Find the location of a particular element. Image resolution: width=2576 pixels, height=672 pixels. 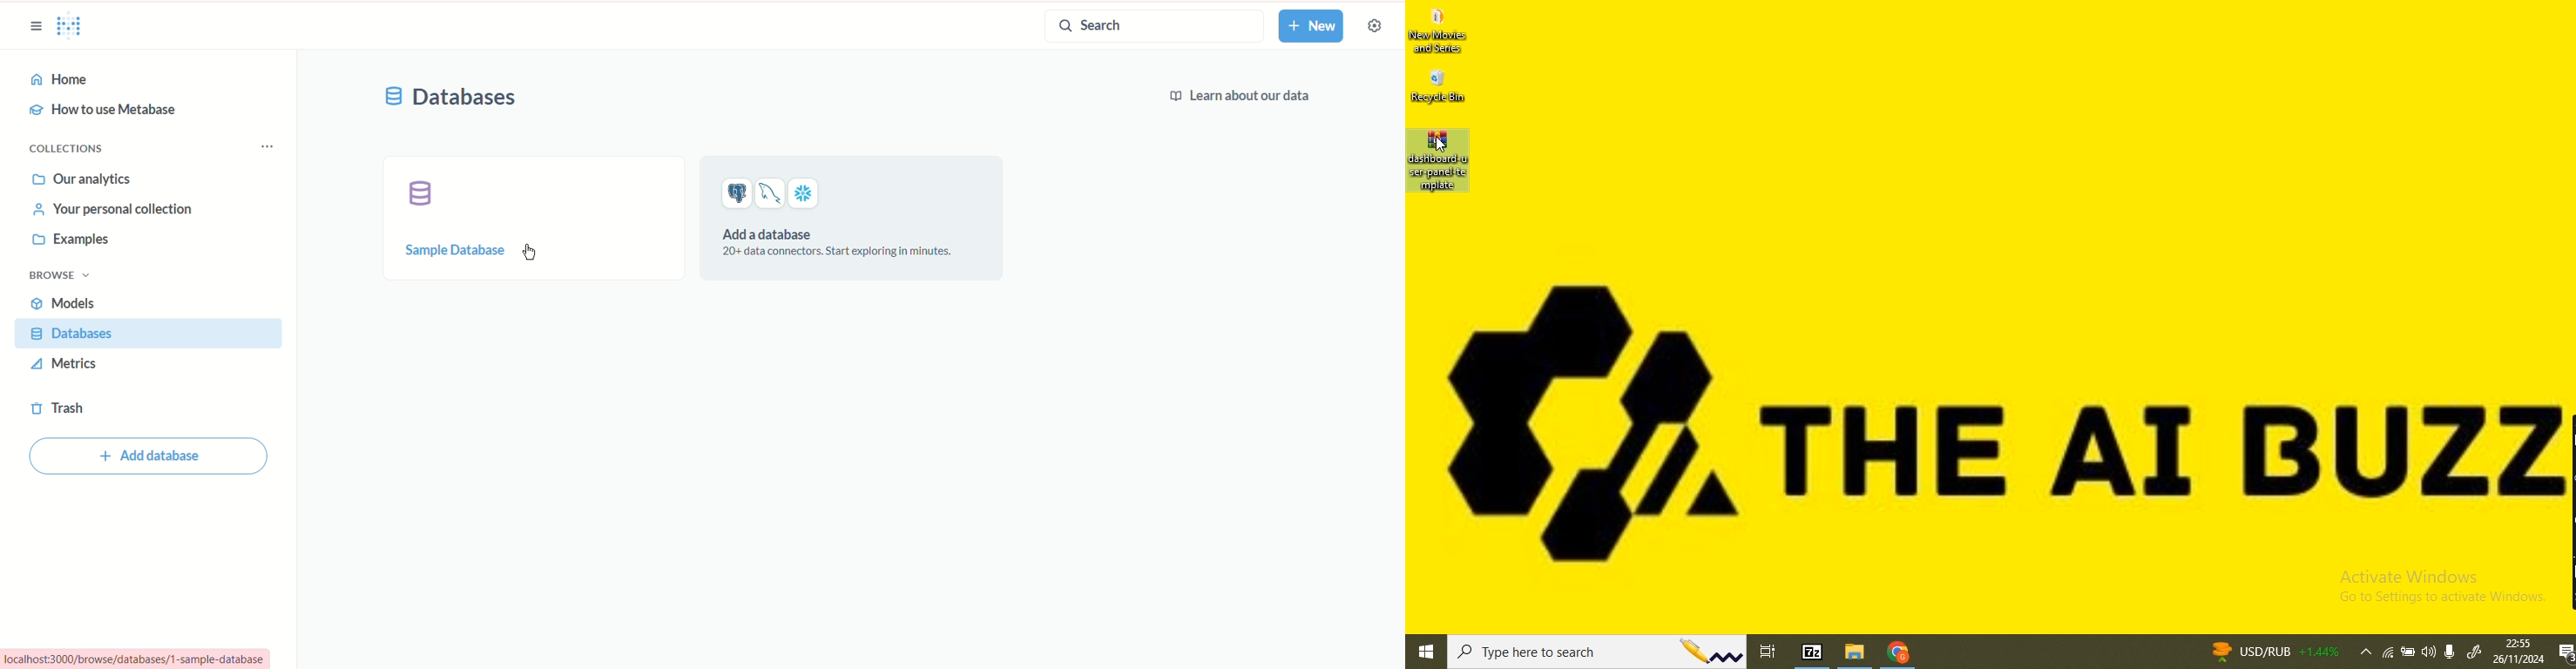

news currency rate is located at coordinates (2273, 651).